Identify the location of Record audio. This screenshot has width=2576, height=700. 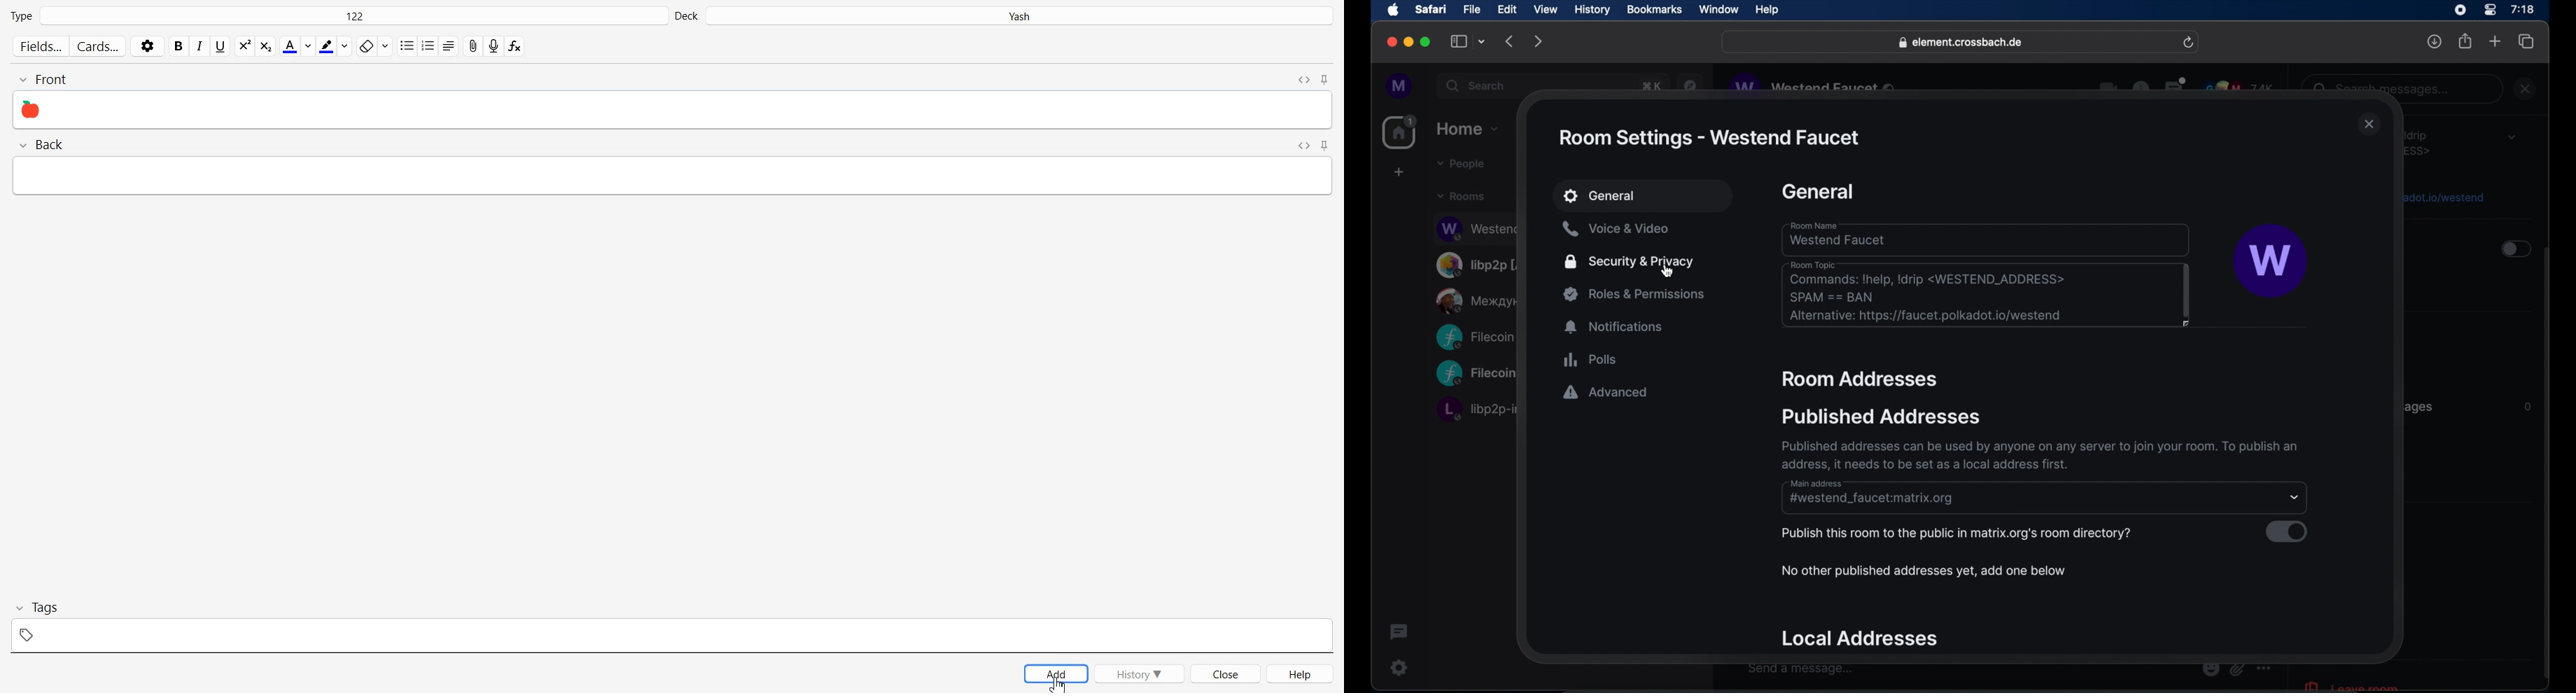
(493, 46).